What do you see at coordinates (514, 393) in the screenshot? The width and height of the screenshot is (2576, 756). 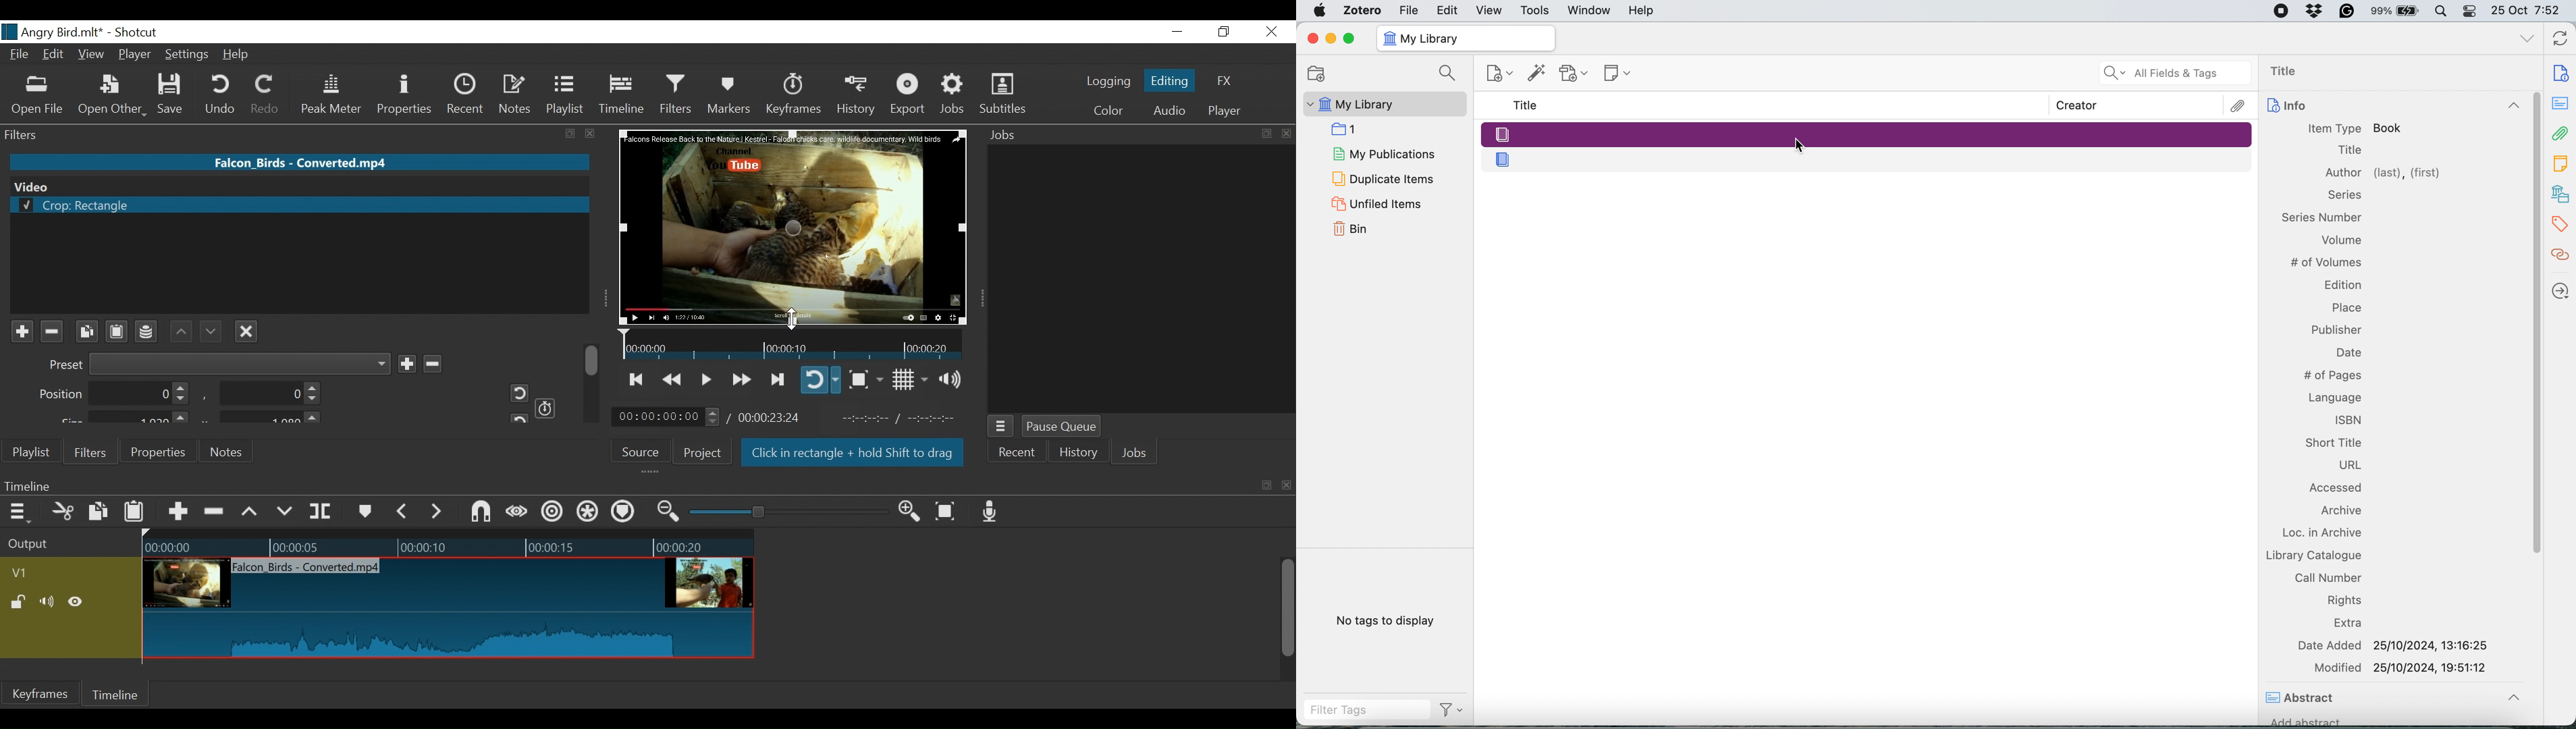 I see `Restart` at bounding box center [514, 393].